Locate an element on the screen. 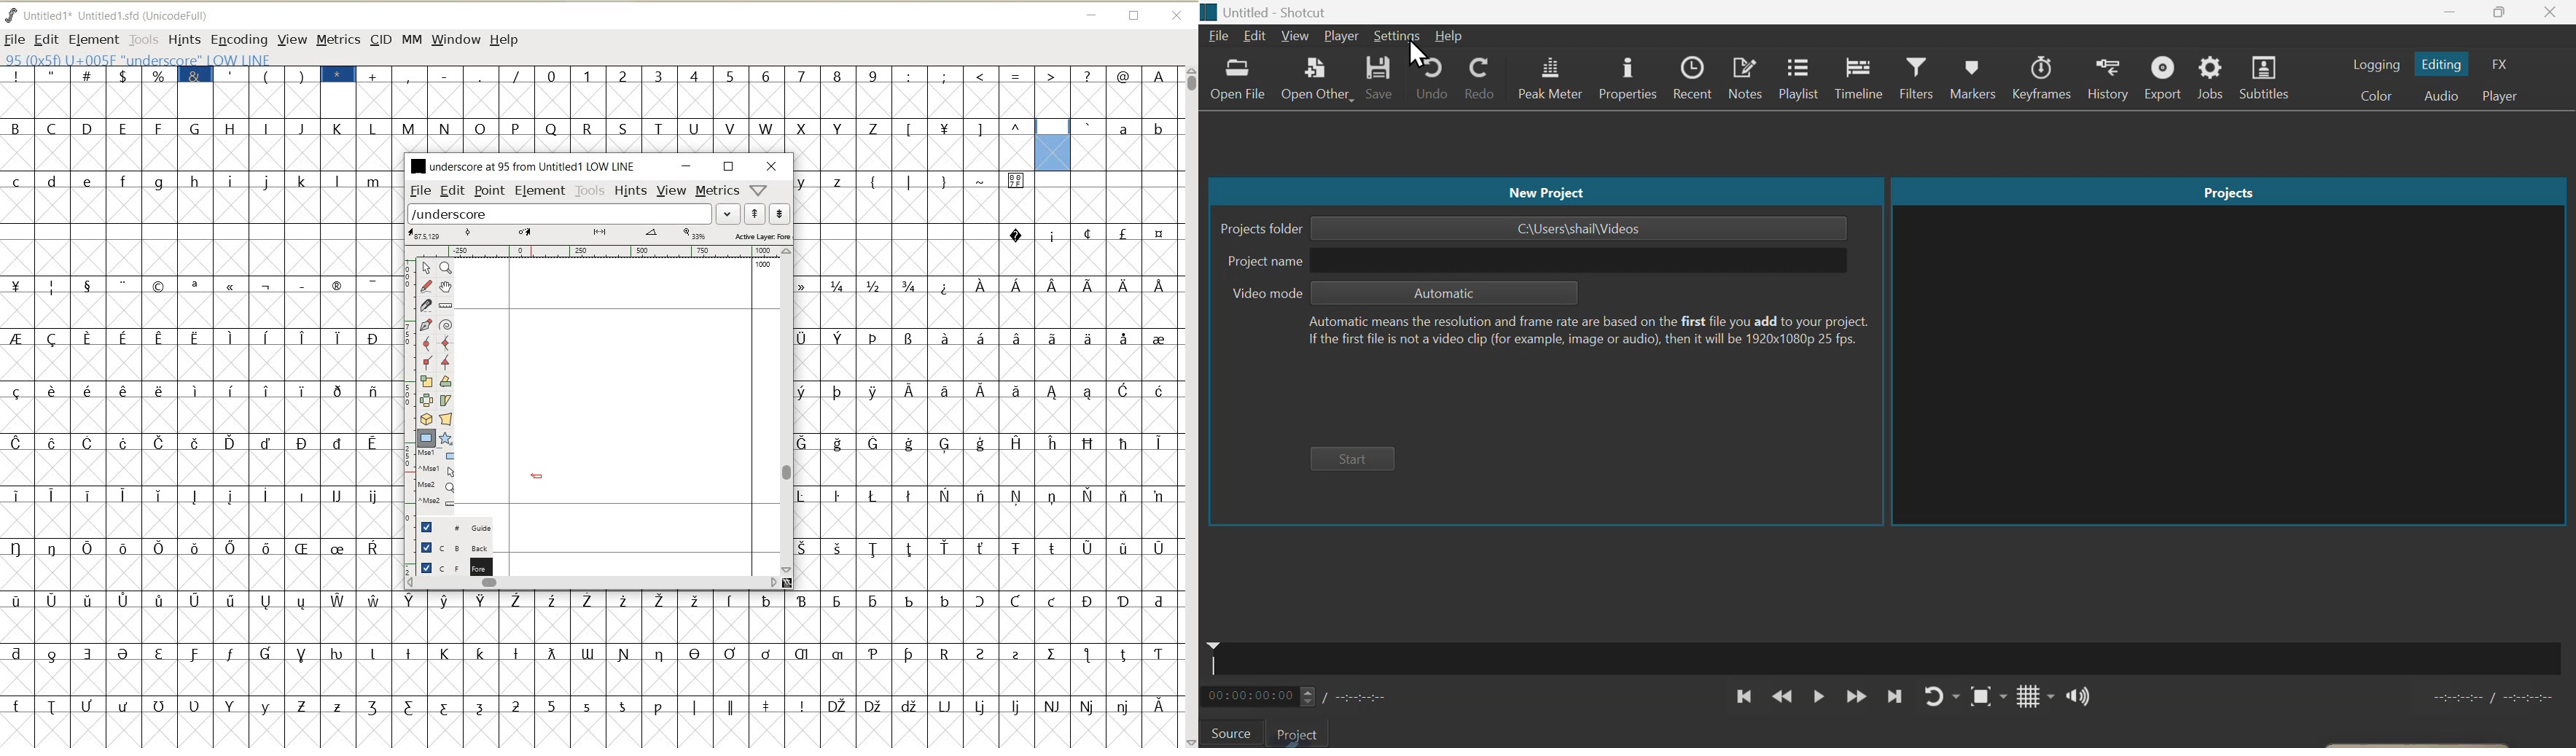  GUIDE is located at coordinates (453, 526).